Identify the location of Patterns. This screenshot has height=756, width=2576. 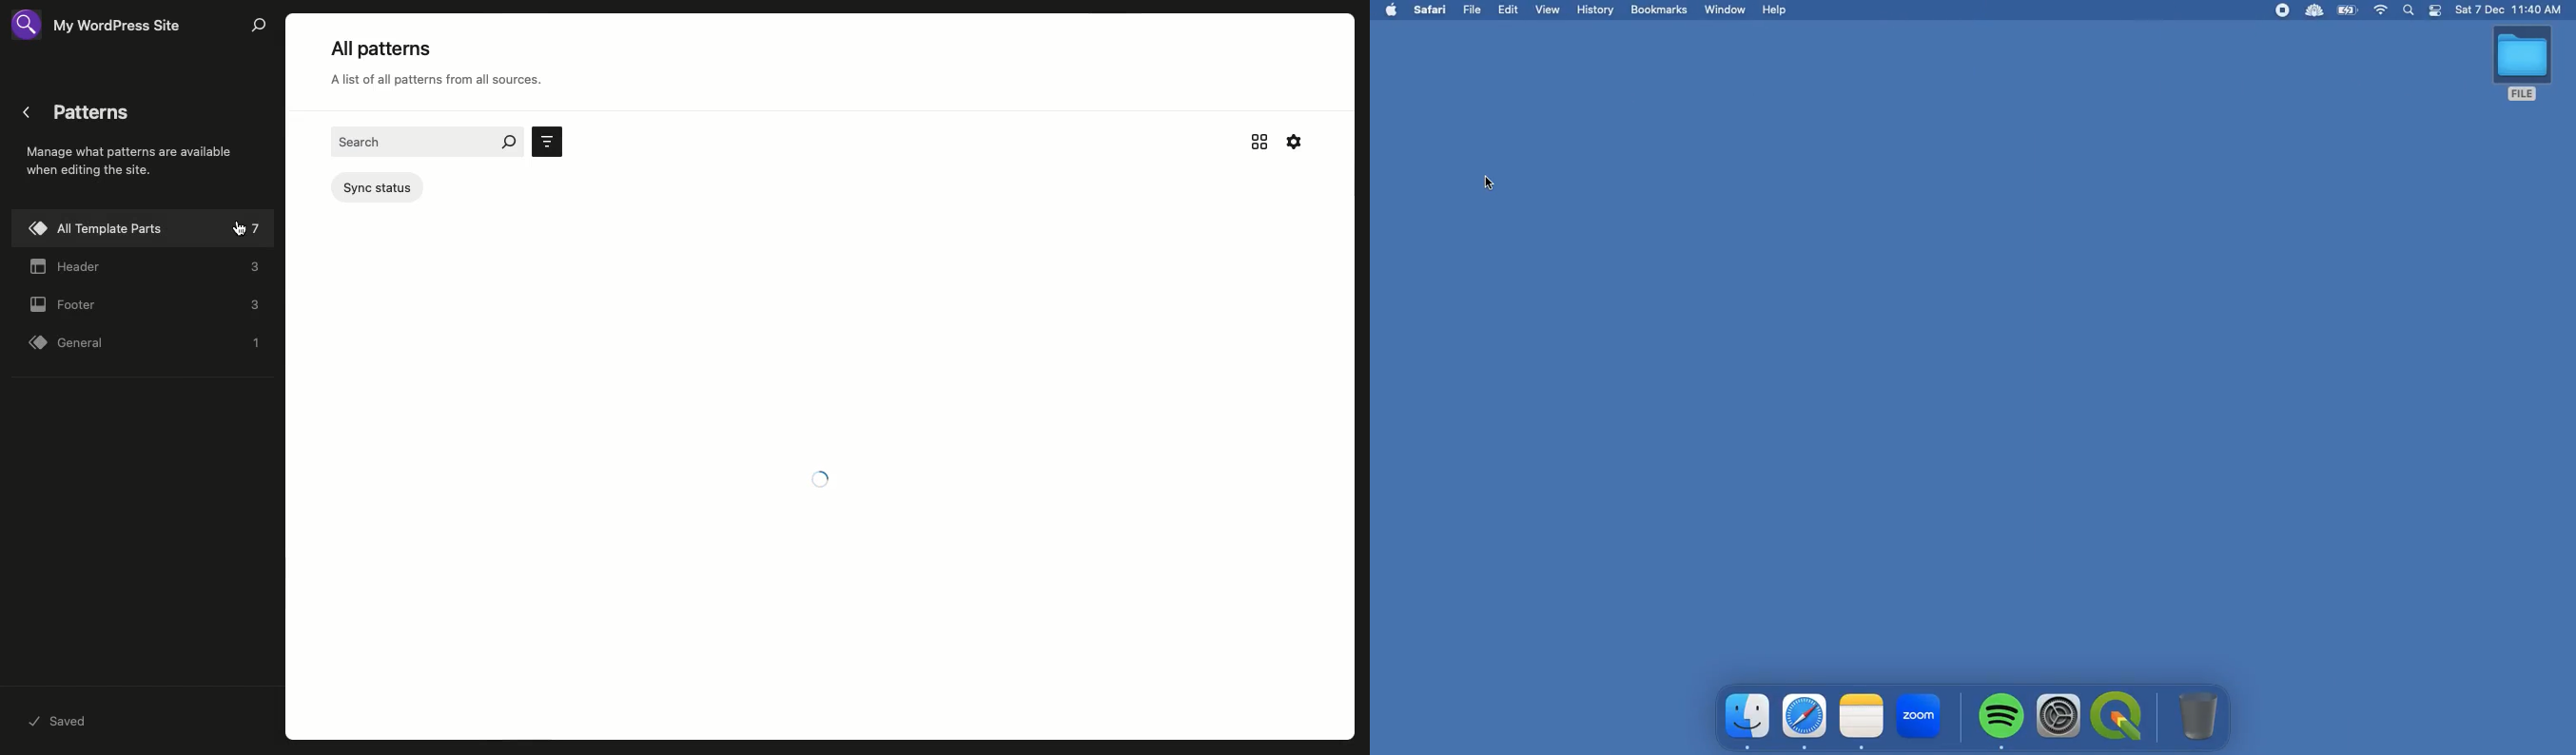
(130, 161).